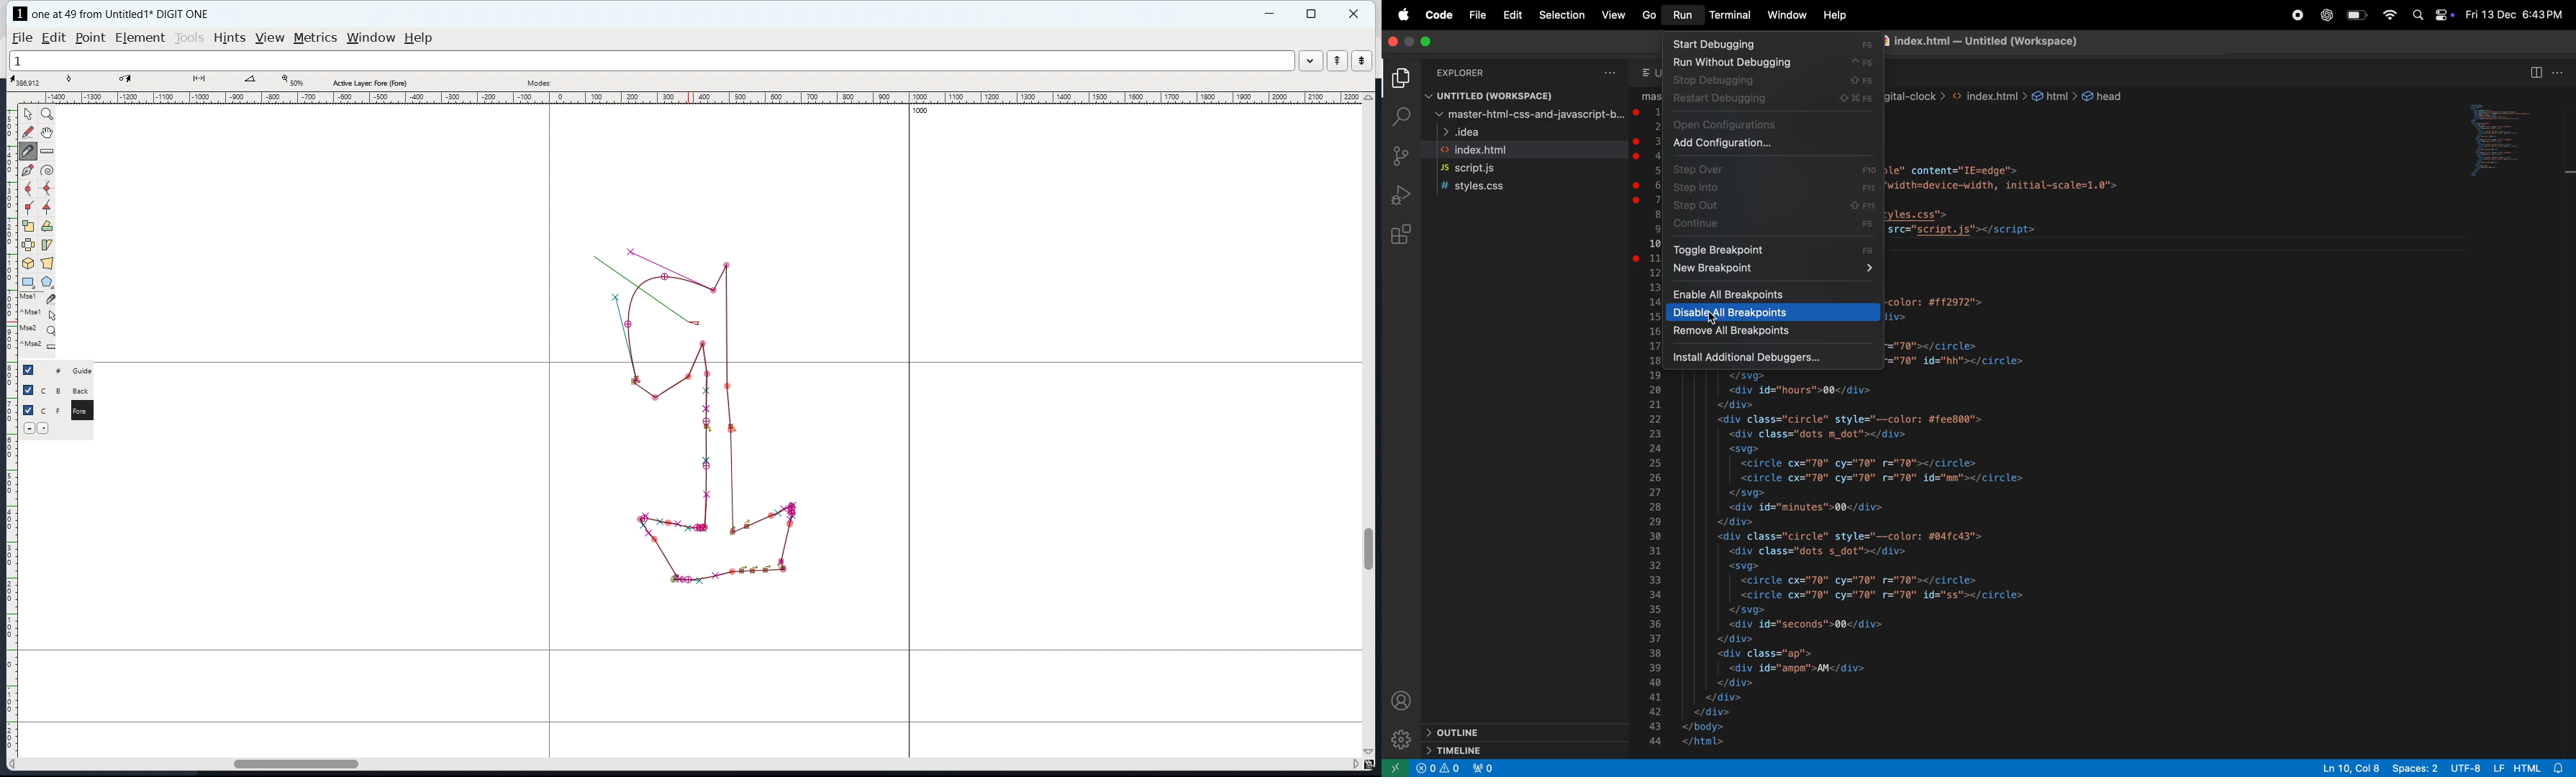 Image resolution: width=2576 pixels, height=784 pixels. I want to click on vertical scrollbar, so click(1371, 548).